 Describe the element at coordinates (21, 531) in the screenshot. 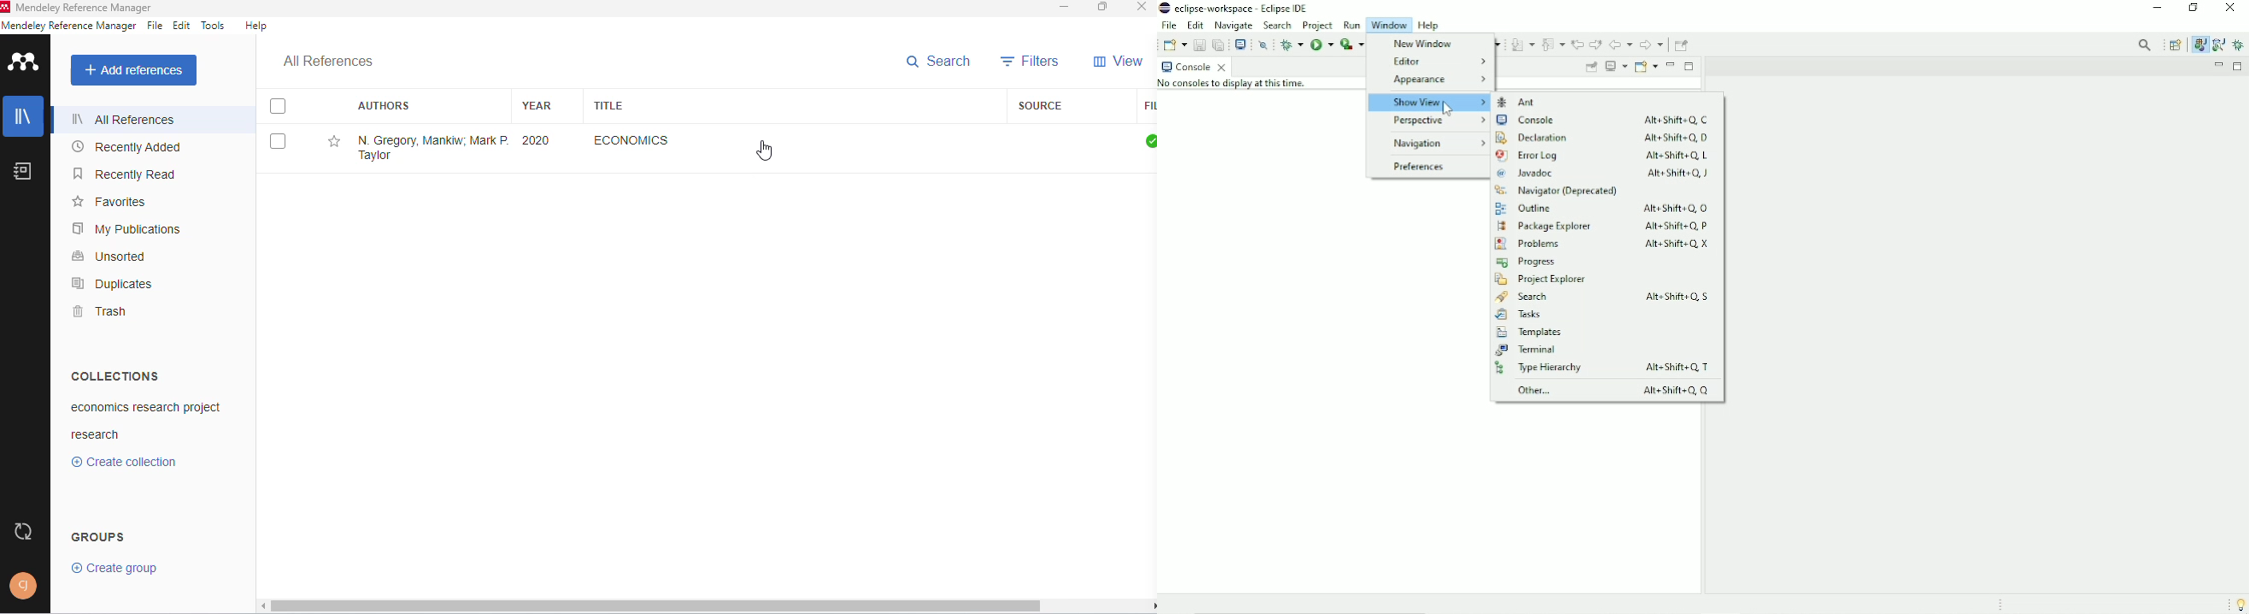

I see `sync` at that location.